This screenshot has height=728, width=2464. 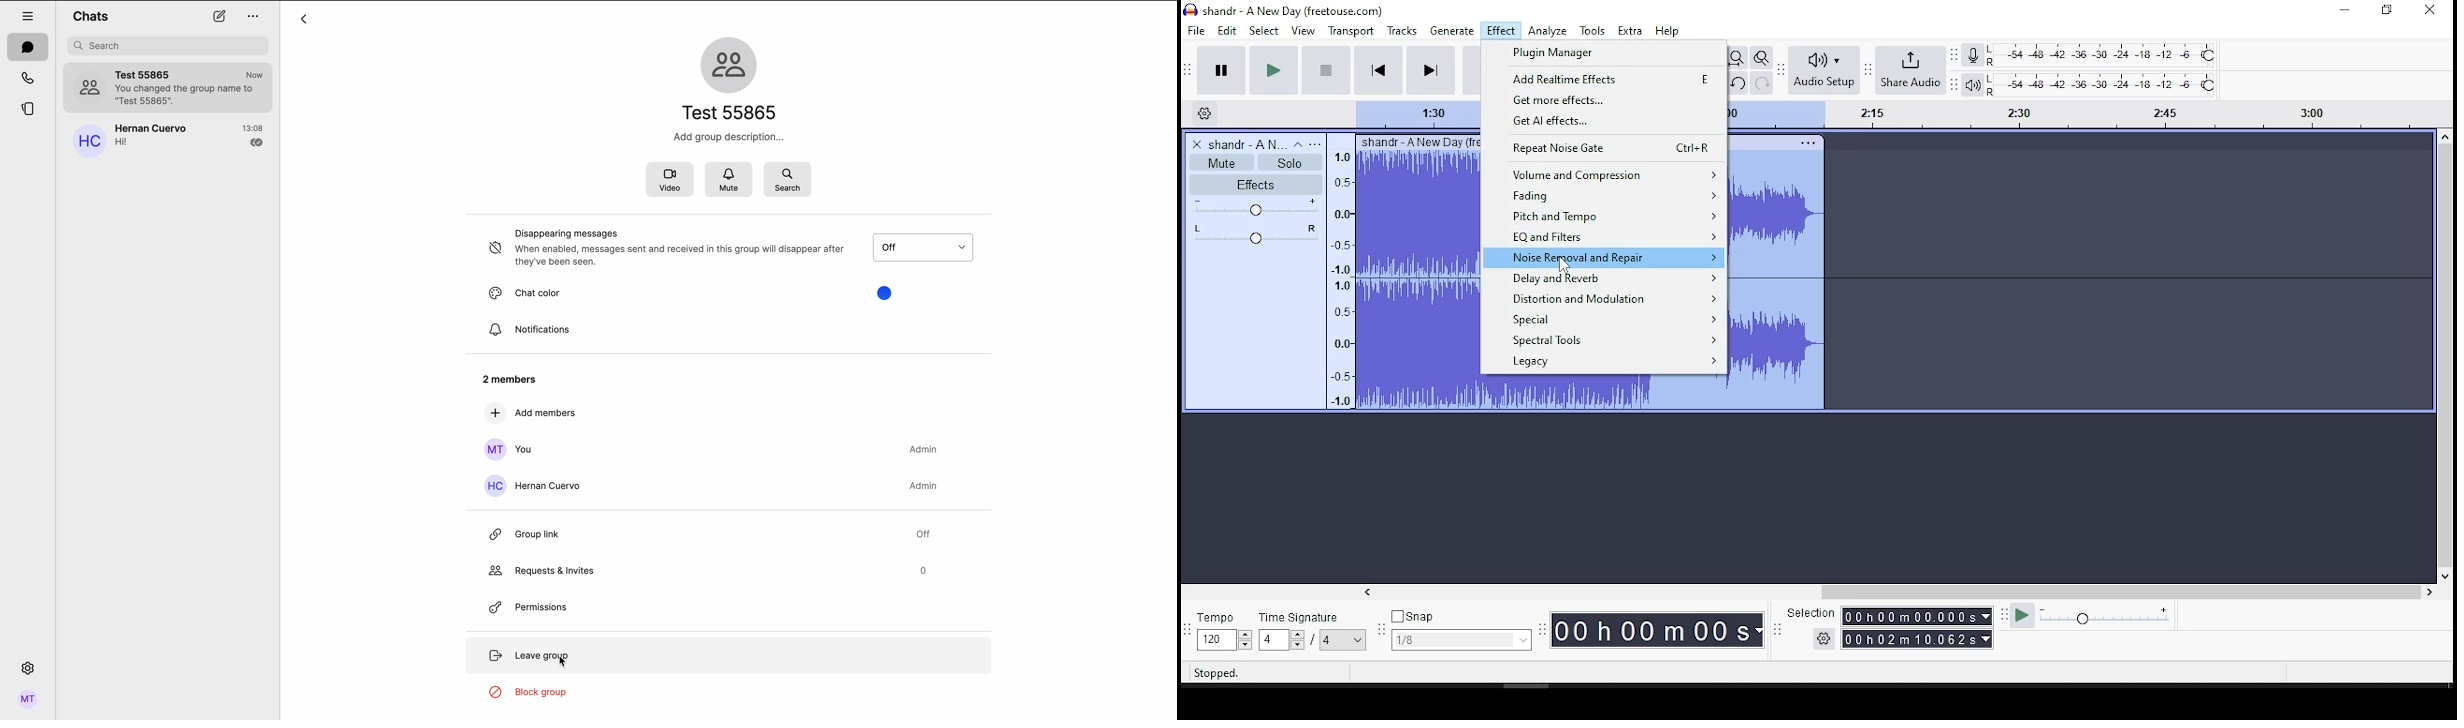 What do you see at coordinates (191, 139) in the screenshot?
I see `Hernan Cuervo's chat` at bounding box center [191, 139].